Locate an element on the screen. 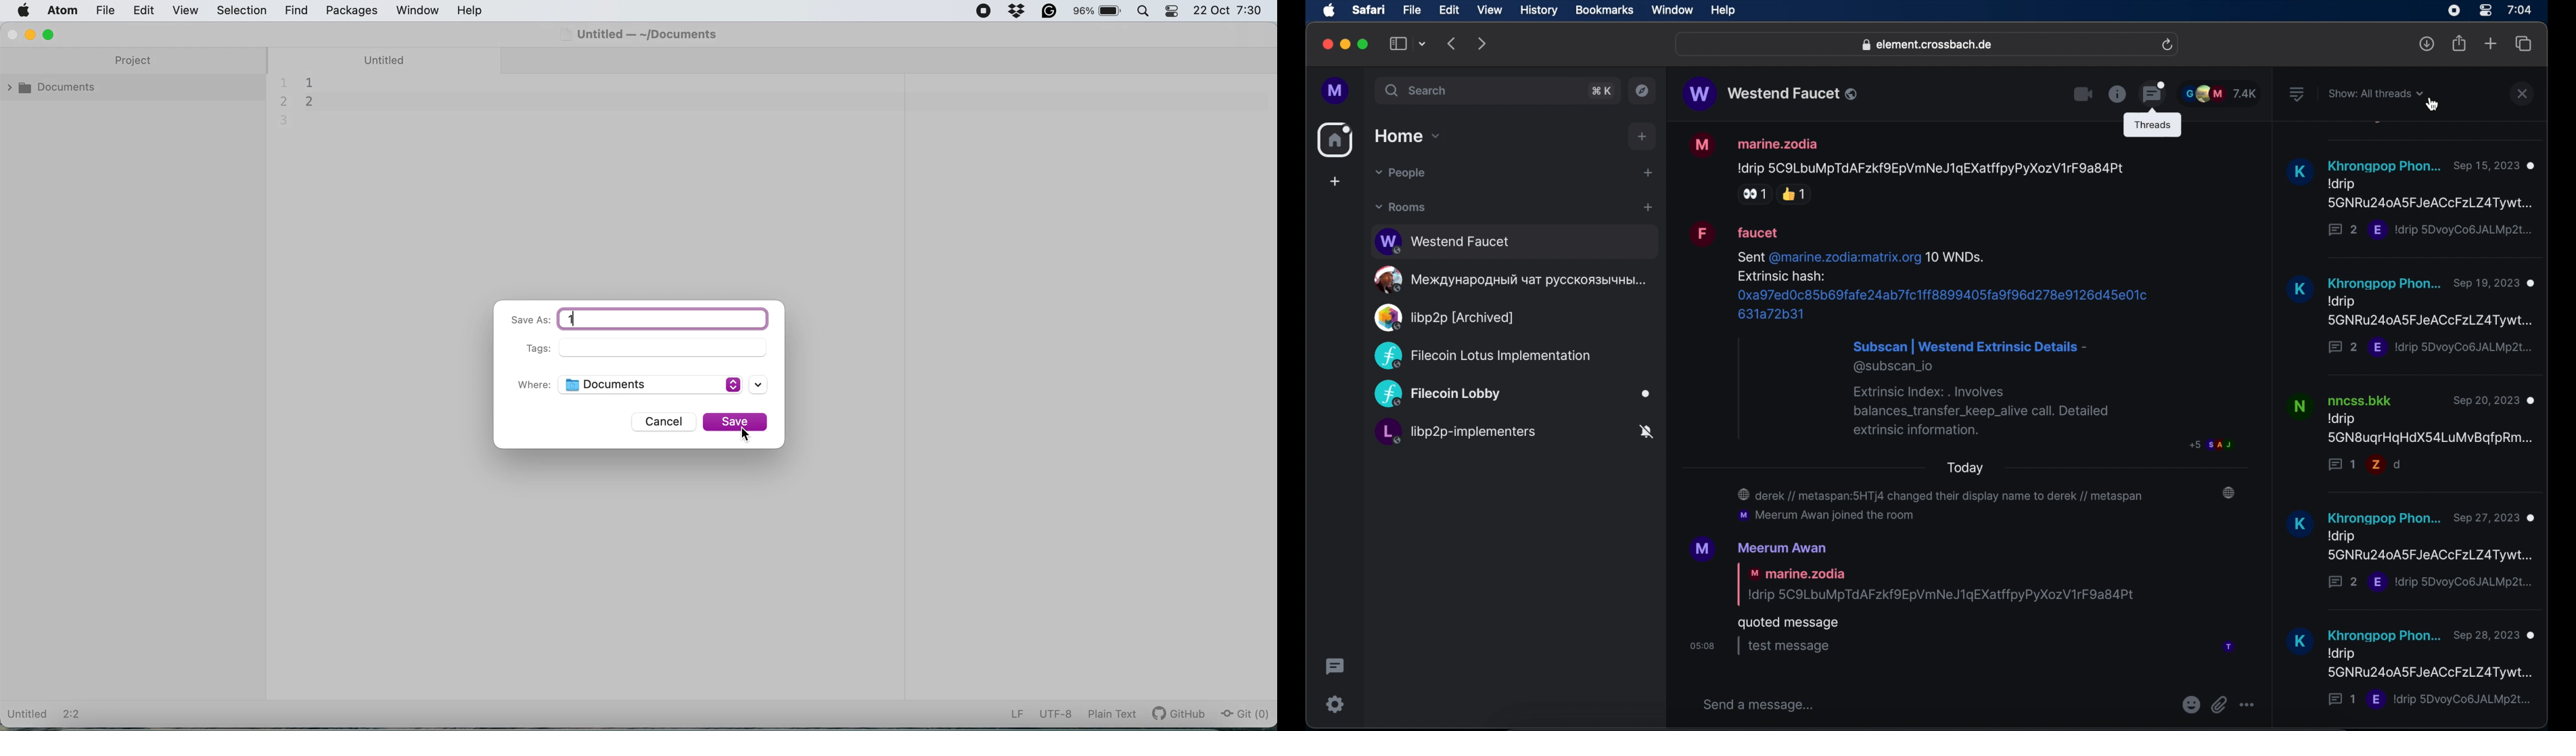  'M Meerum Awan
|  marine.zodia
Idrip 5C9LbuMpTdAFzkfOEpVmNeJ1gEXatffpyPyXozV1rF9a84Pt
quoted message
osos | test message is located at coordinates (1924, 594).